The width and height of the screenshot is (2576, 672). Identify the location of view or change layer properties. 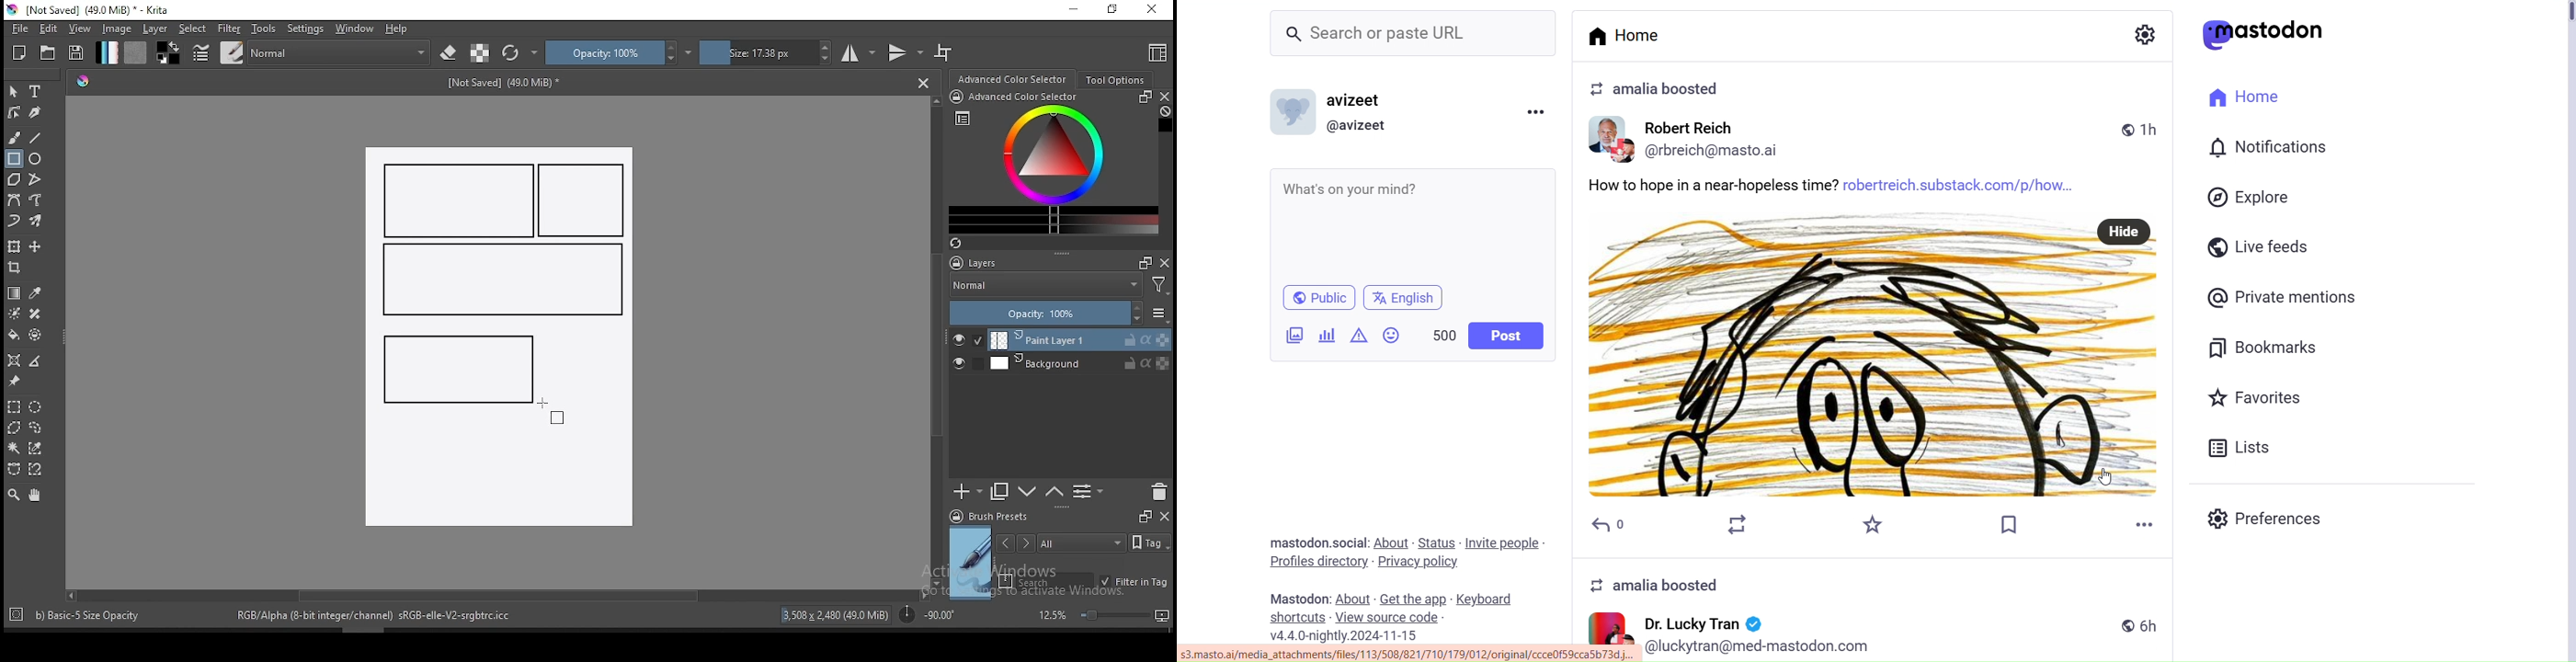
(1088, 491).